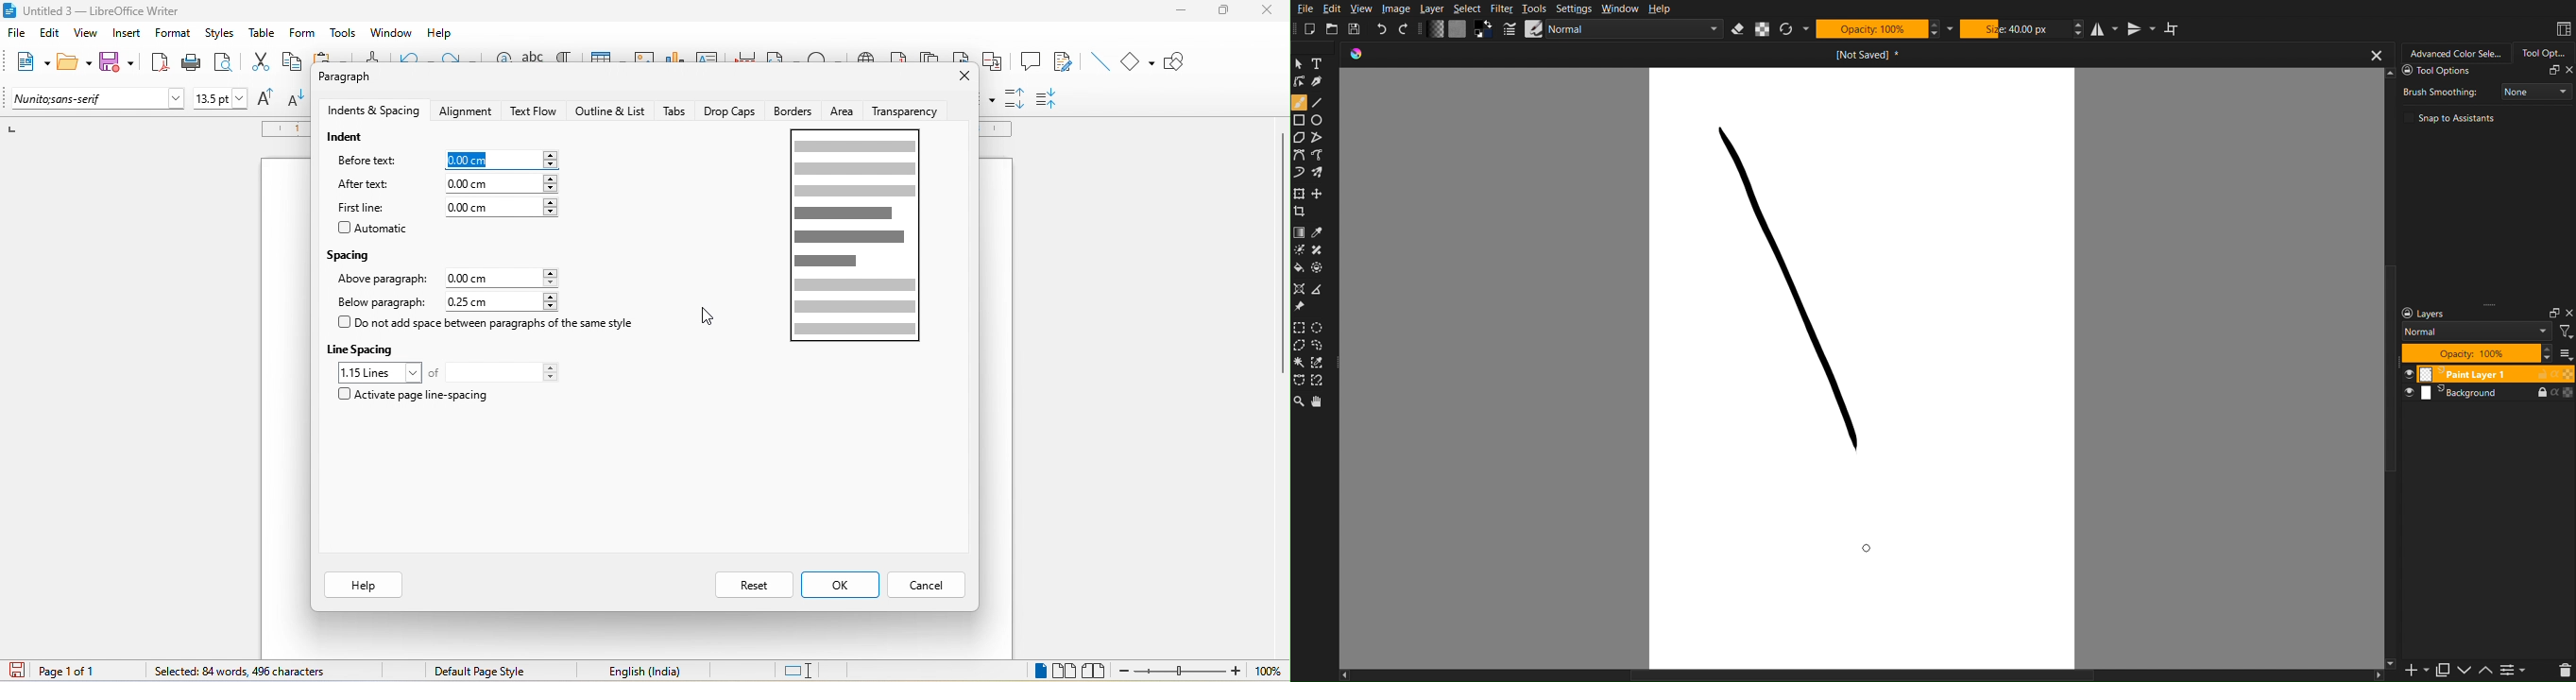 Image resolution: width=2576 pixels, height=700 pixels. I want to click on Down, so click(2467, 671).